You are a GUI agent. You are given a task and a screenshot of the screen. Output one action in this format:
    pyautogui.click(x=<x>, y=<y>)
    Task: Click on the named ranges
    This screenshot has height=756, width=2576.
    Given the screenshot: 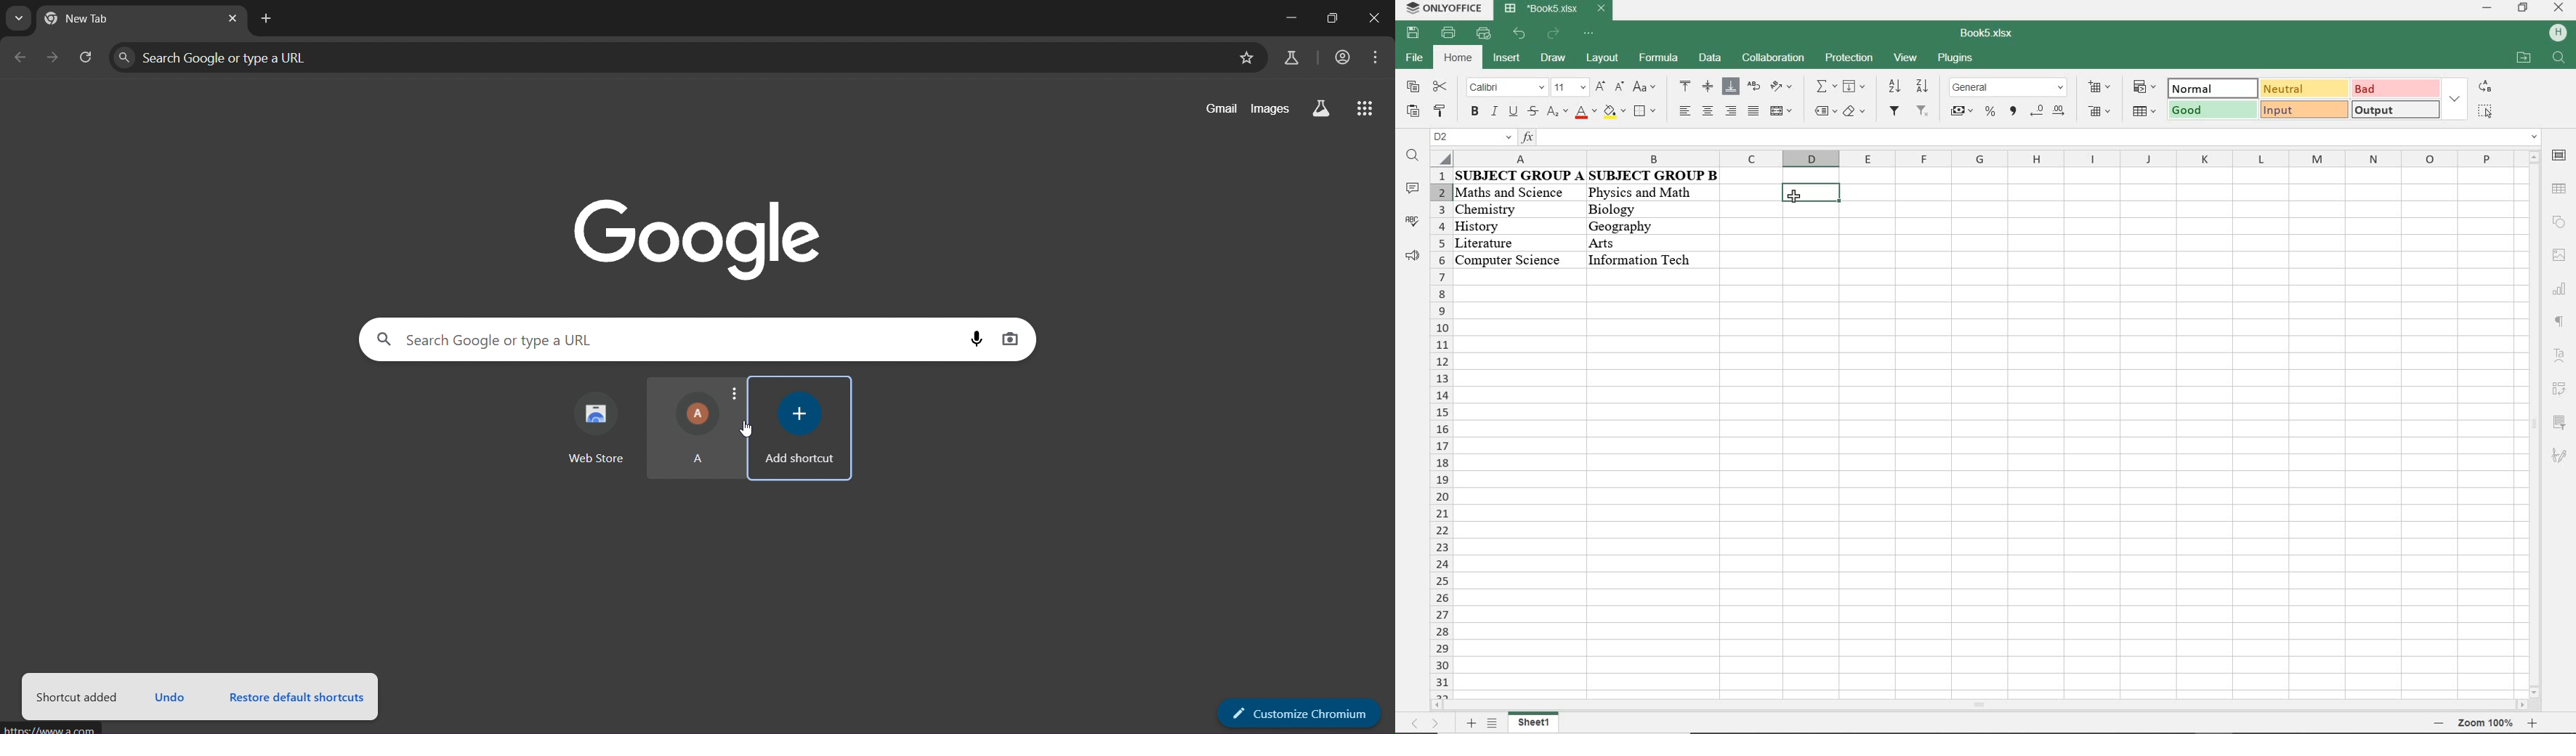 What is the action you would take?
    pyautogui.click(x=1825, y=111)
    